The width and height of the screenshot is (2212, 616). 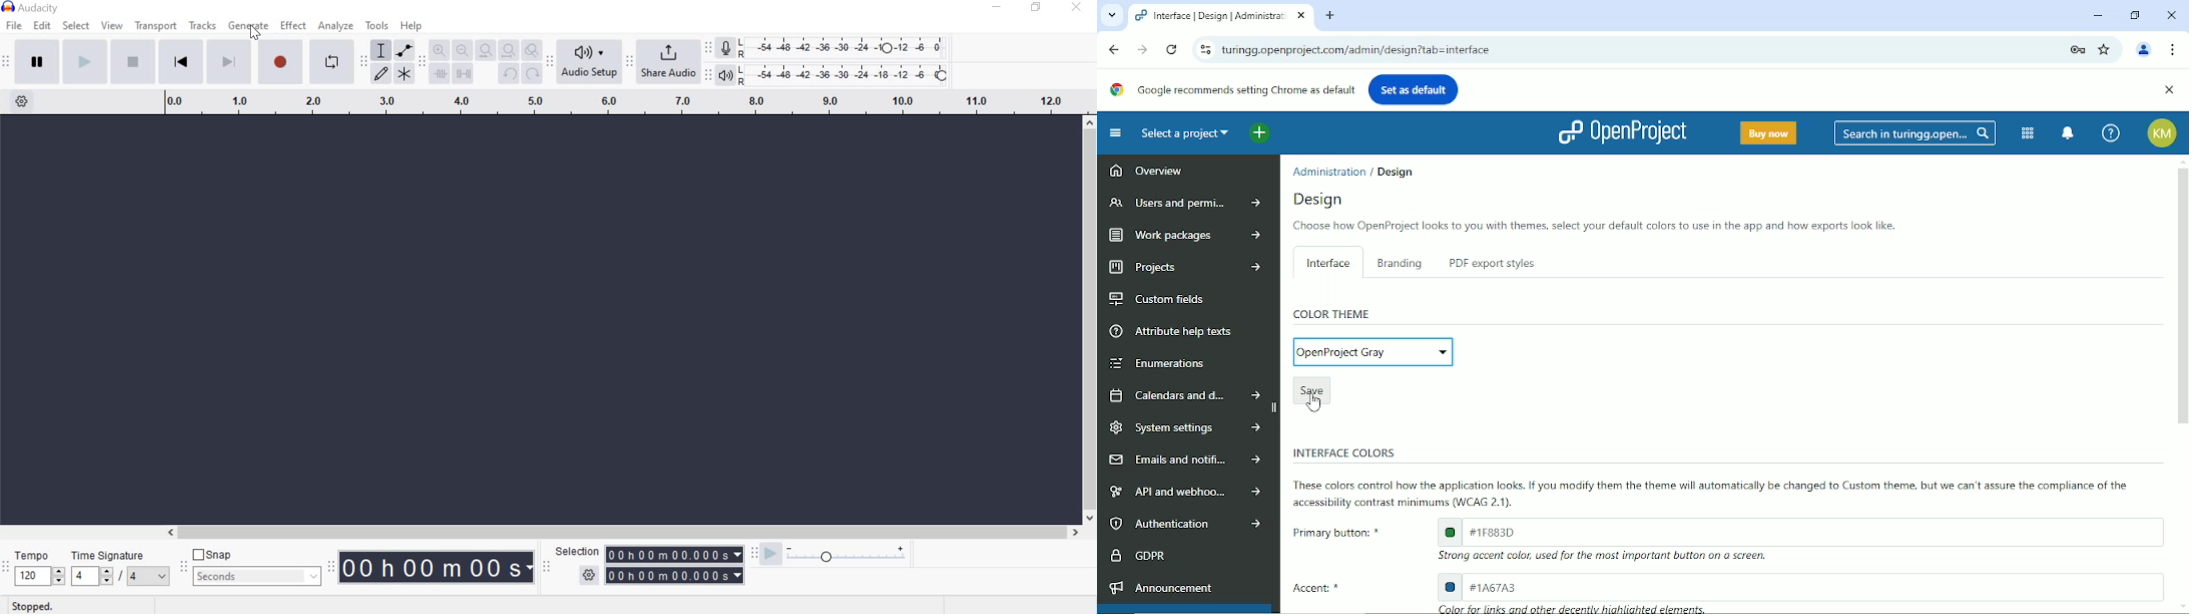 What do you see at coordinates (440, 76) in the screenshot?
I see `Trim audio outside selection` at bounding box center [440, 76].